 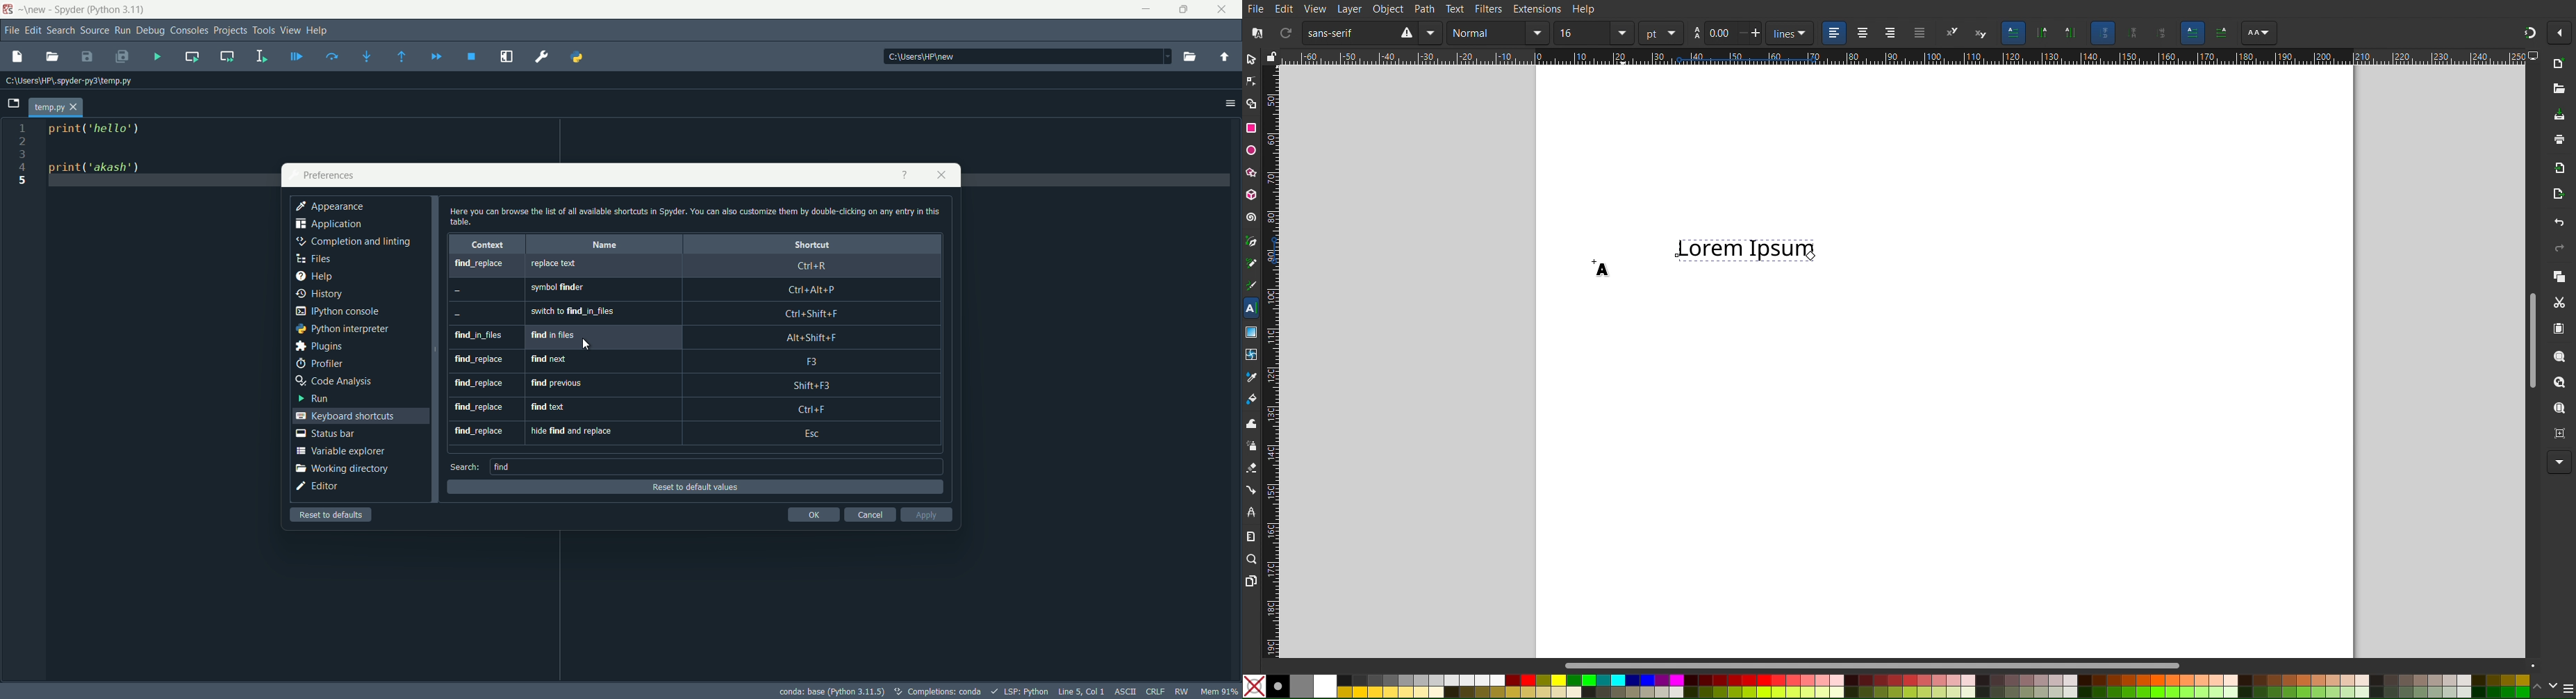 I want to click on View menu, so click(x=291, y=30).